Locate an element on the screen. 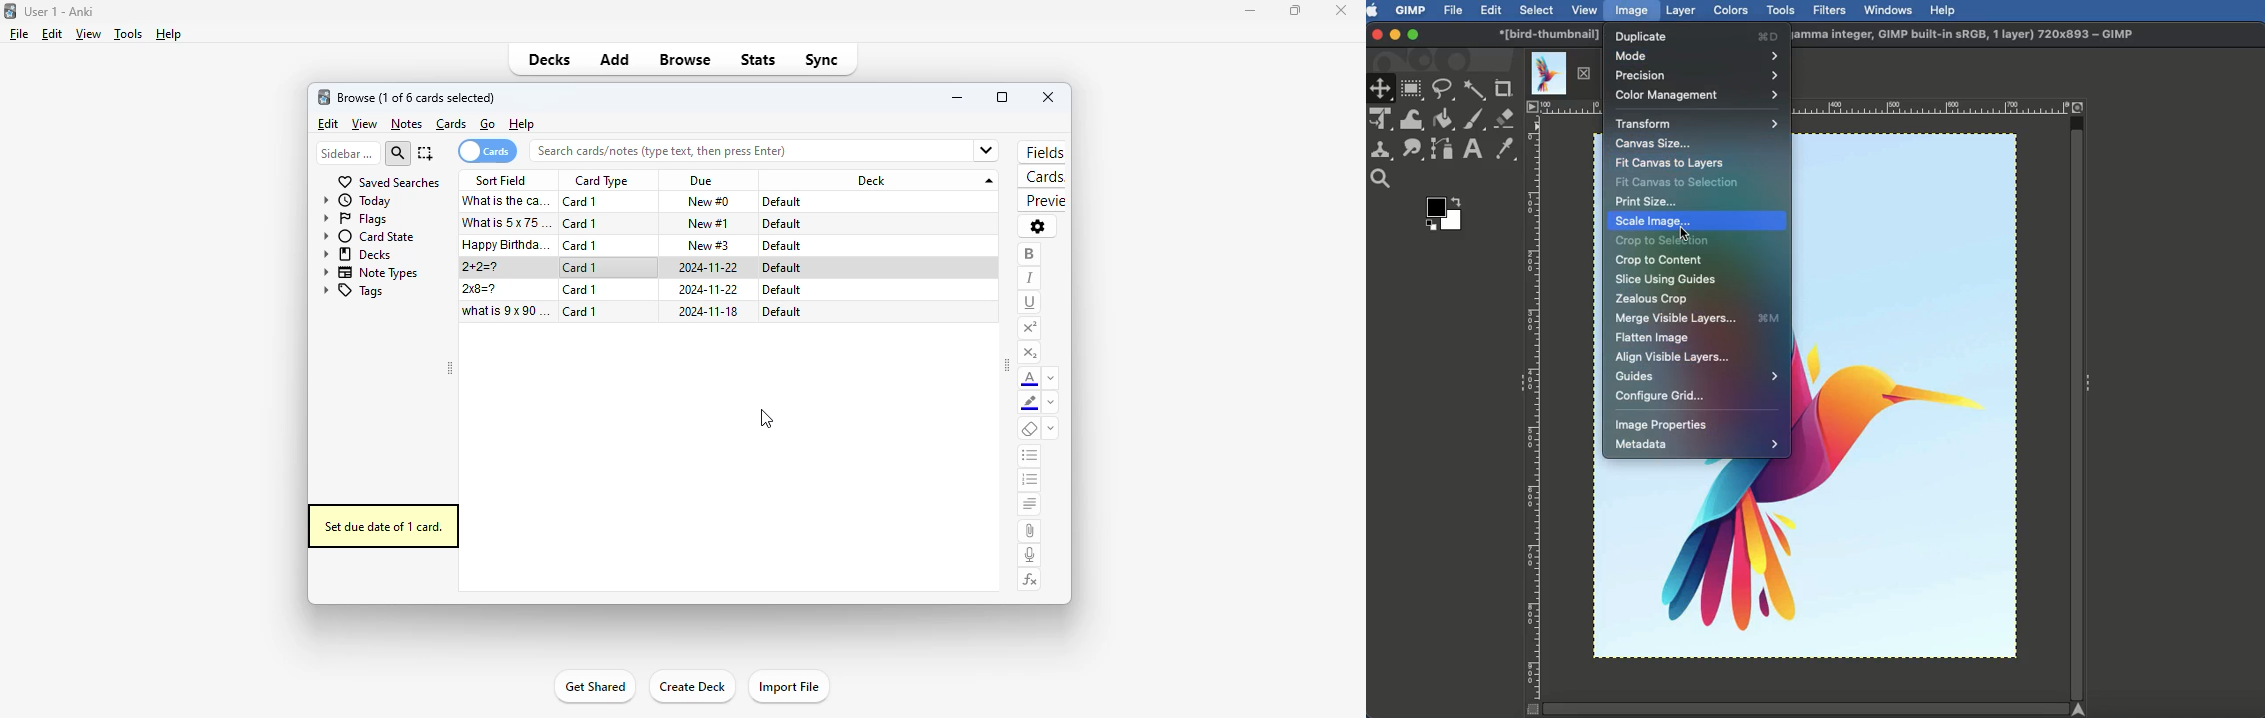 Image resolution: width=2268 pixels, height=728 pixels. toggle sidebar is located at coordinates (1007, 367).